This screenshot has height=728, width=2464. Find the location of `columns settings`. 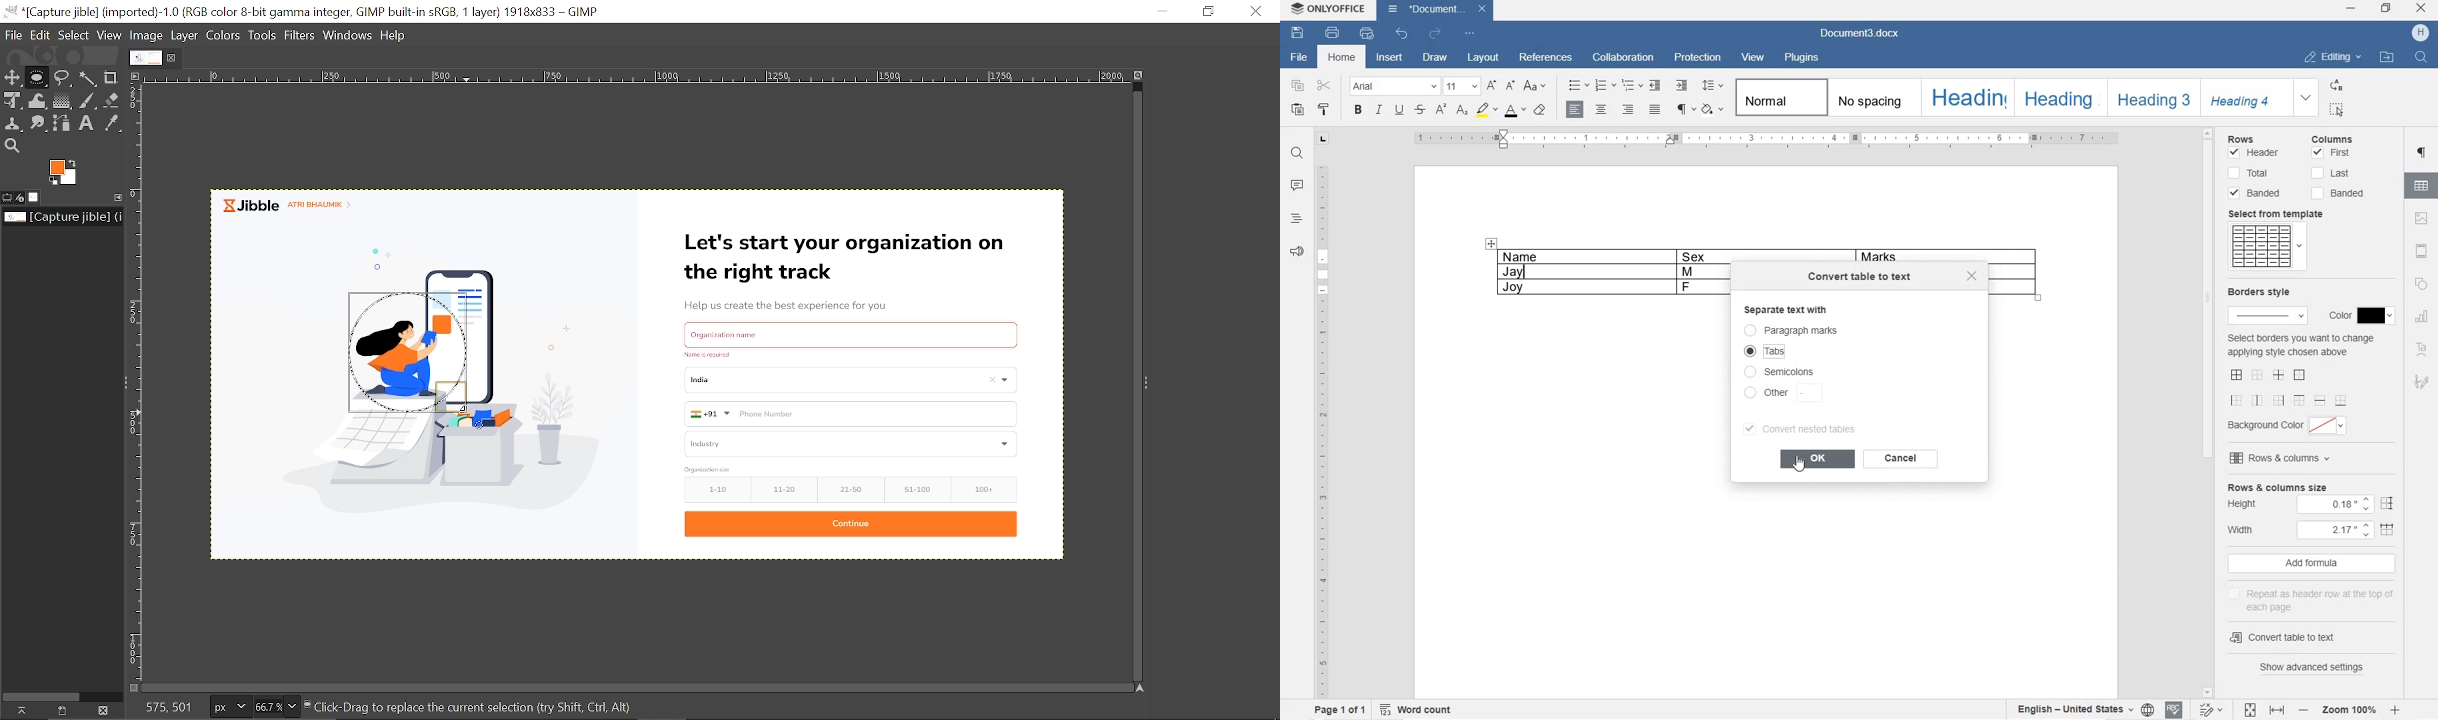

columns settings is located at coordinates (2343, 139).